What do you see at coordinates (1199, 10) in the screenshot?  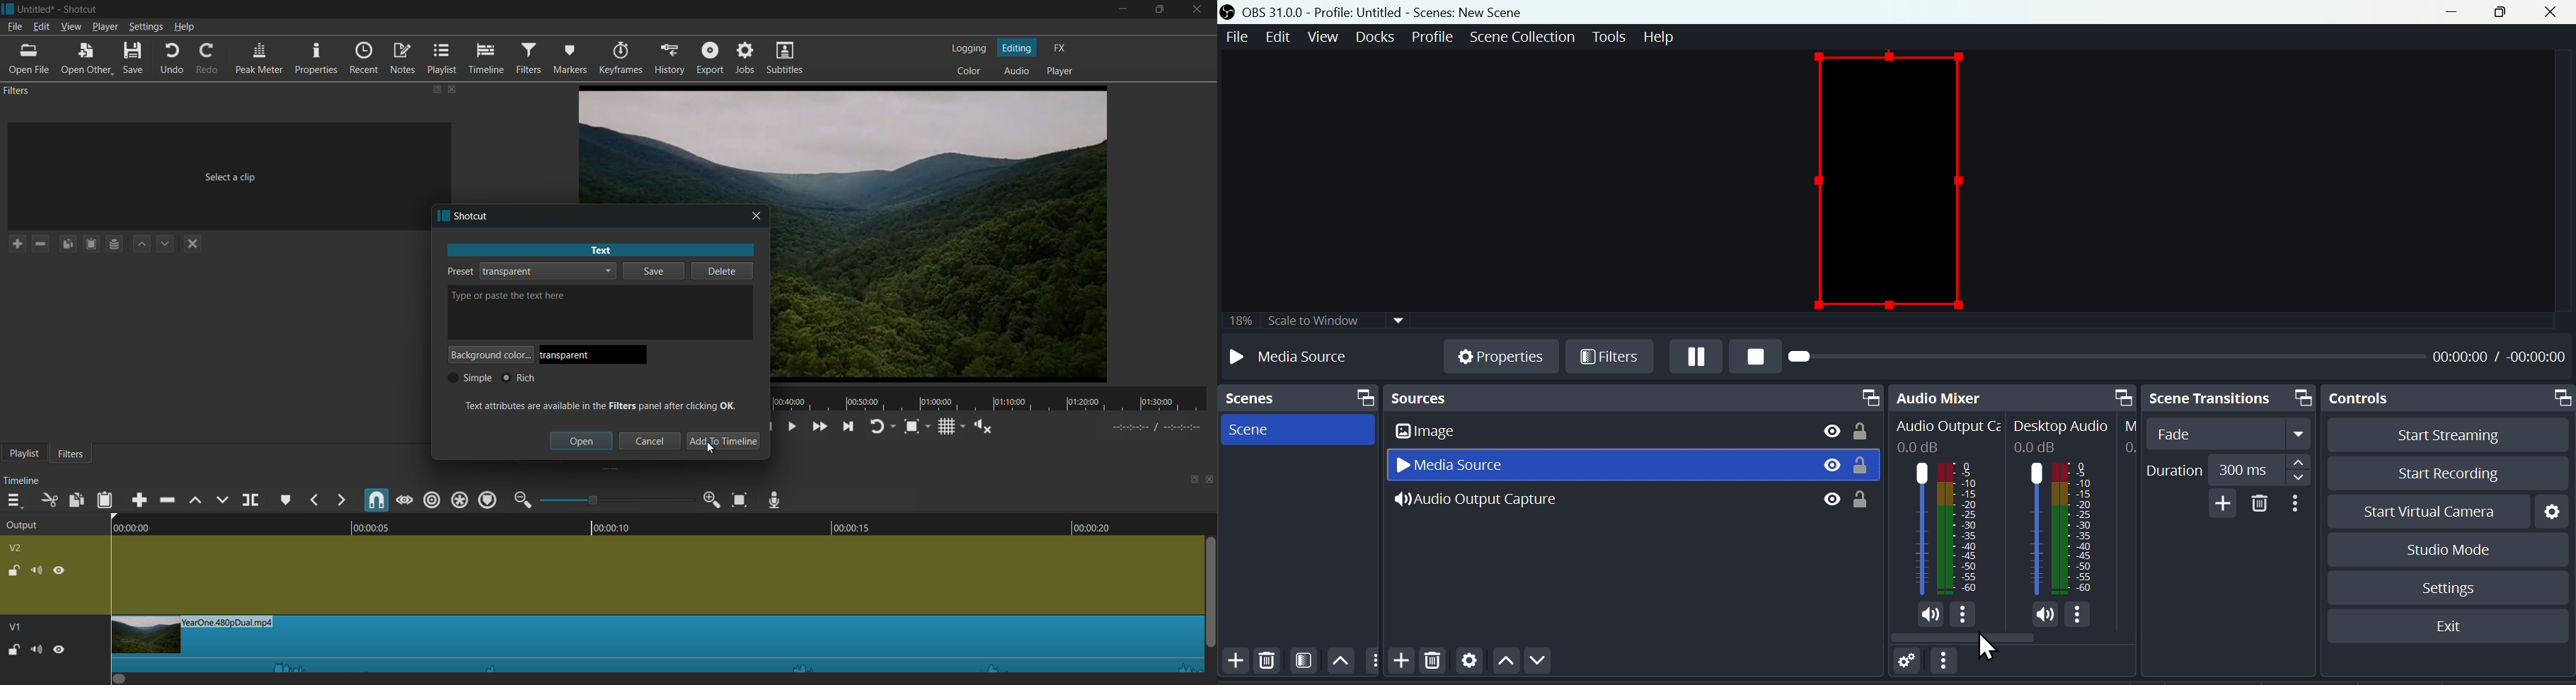 I see `close app` at bounding box center [1199, 10].